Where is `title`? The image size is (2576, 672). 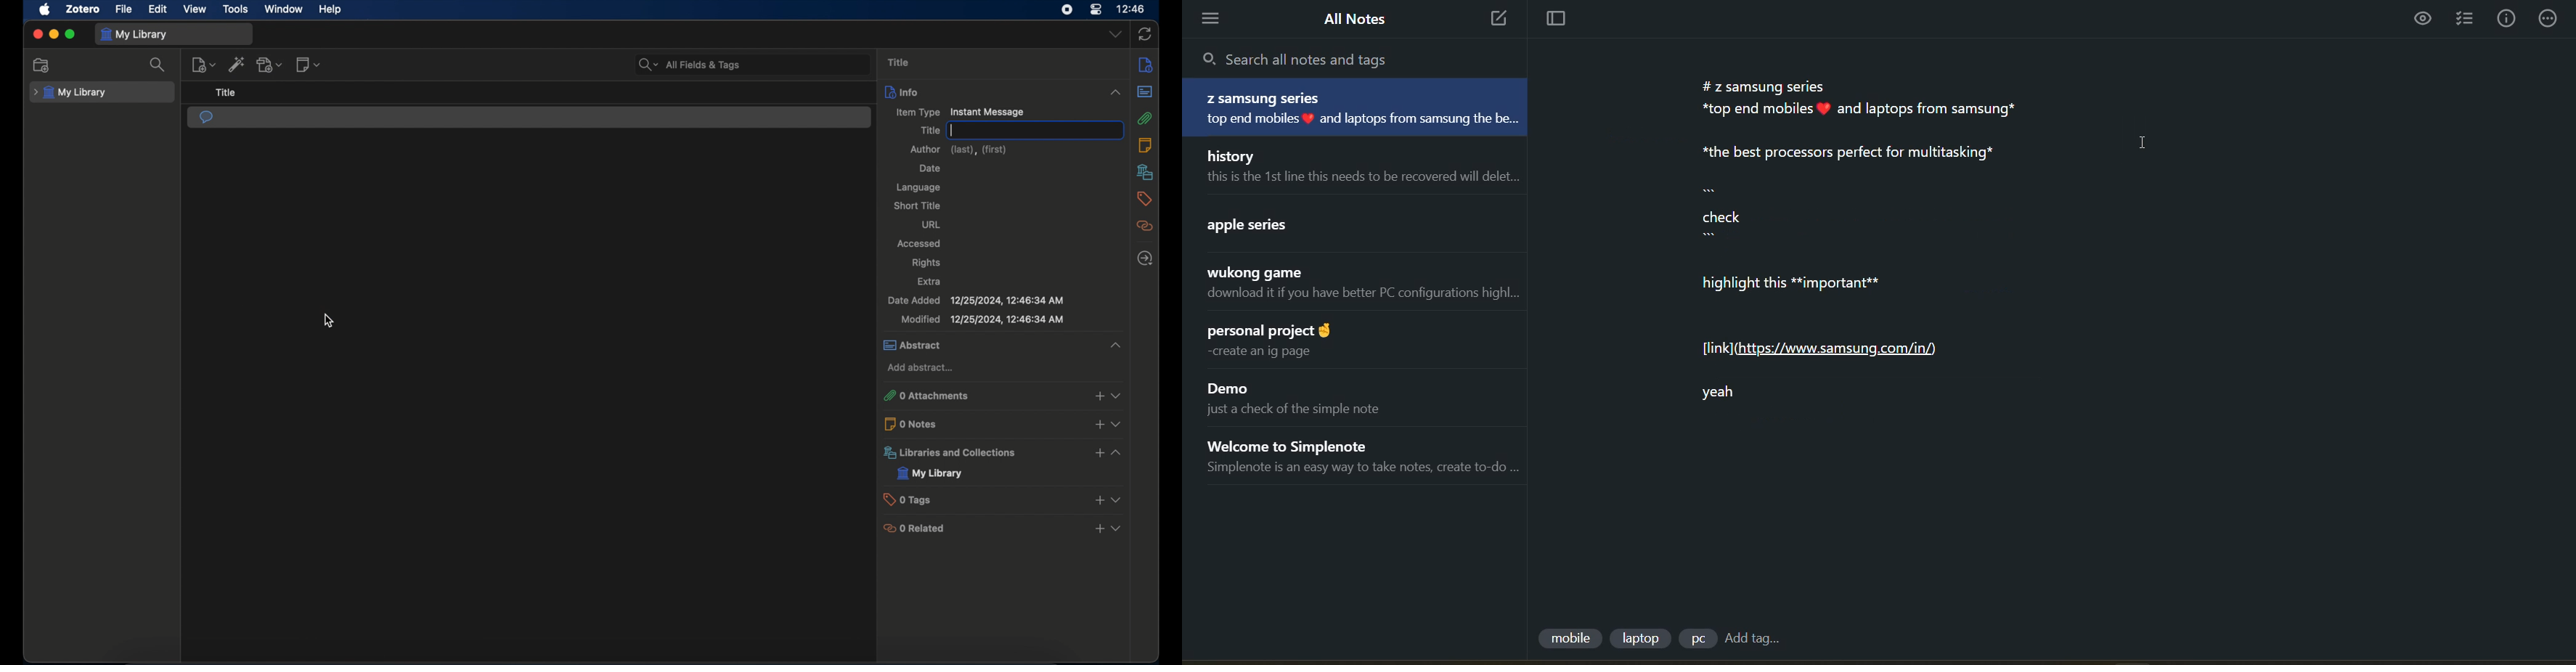
title is located at coordinates (225, 92).